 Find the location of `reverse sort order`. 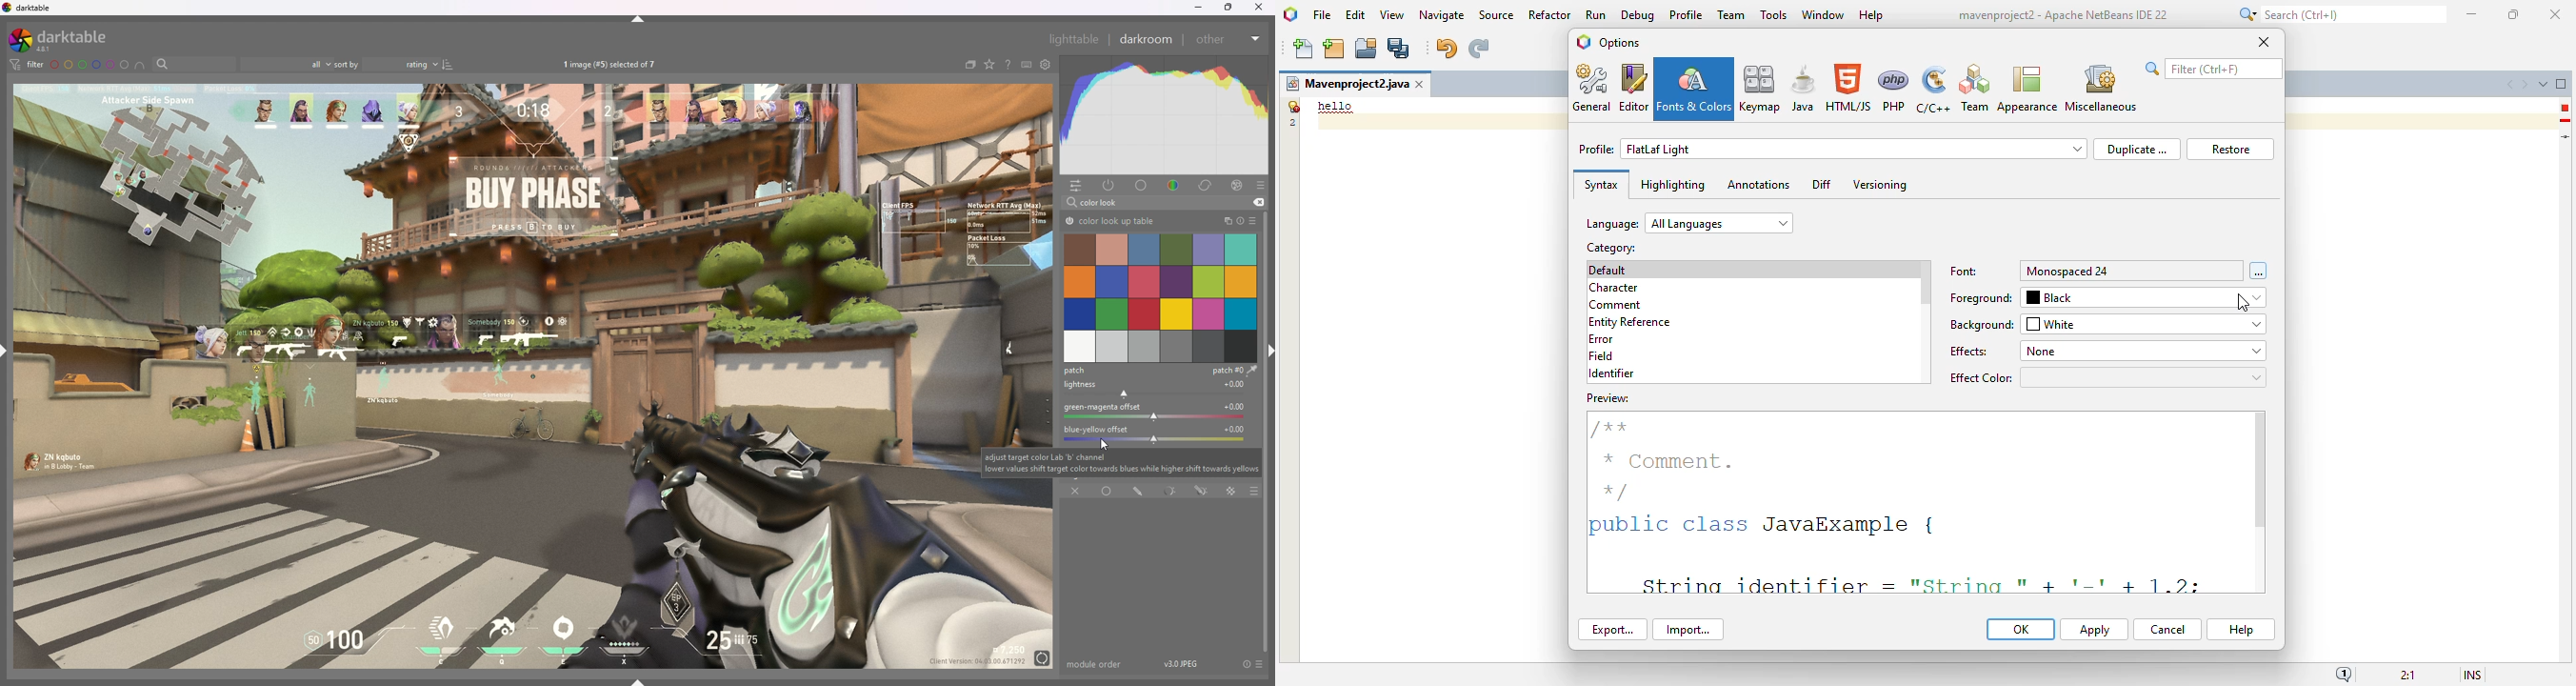

reverse sort order is located at coordinates (447, 64).